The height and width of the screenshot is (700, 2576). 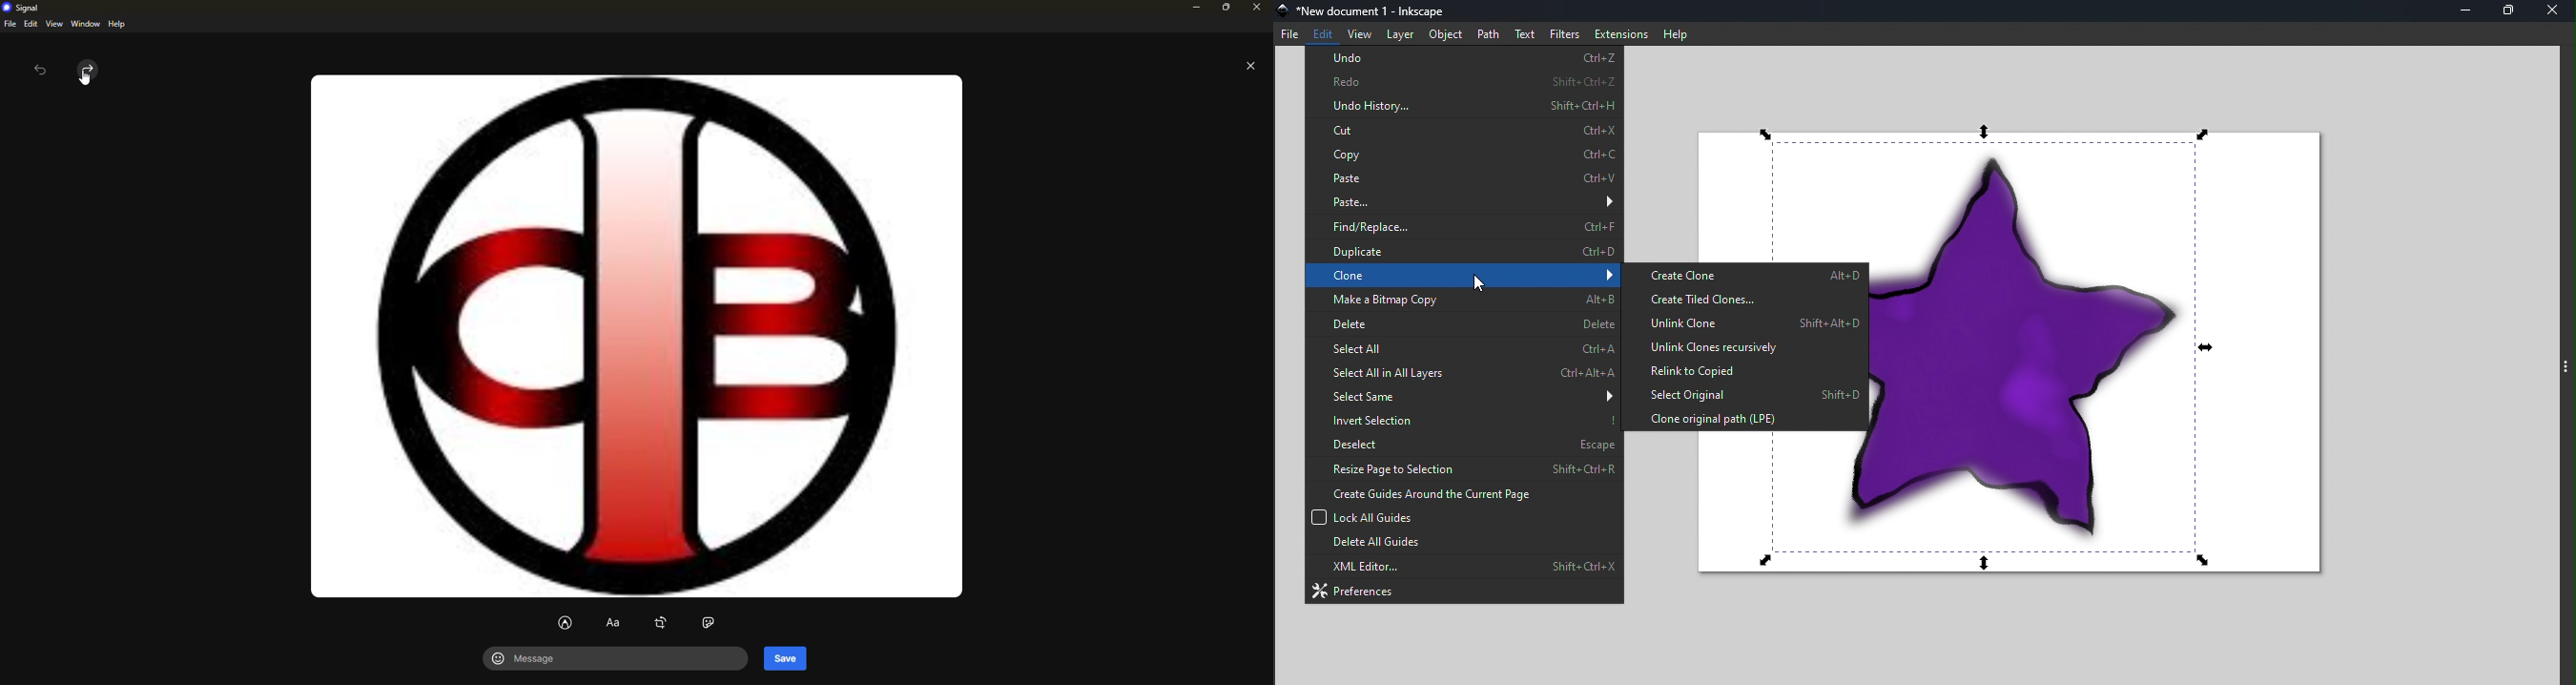 I want to click on Cursor on forward, so click(x=82, y=73).